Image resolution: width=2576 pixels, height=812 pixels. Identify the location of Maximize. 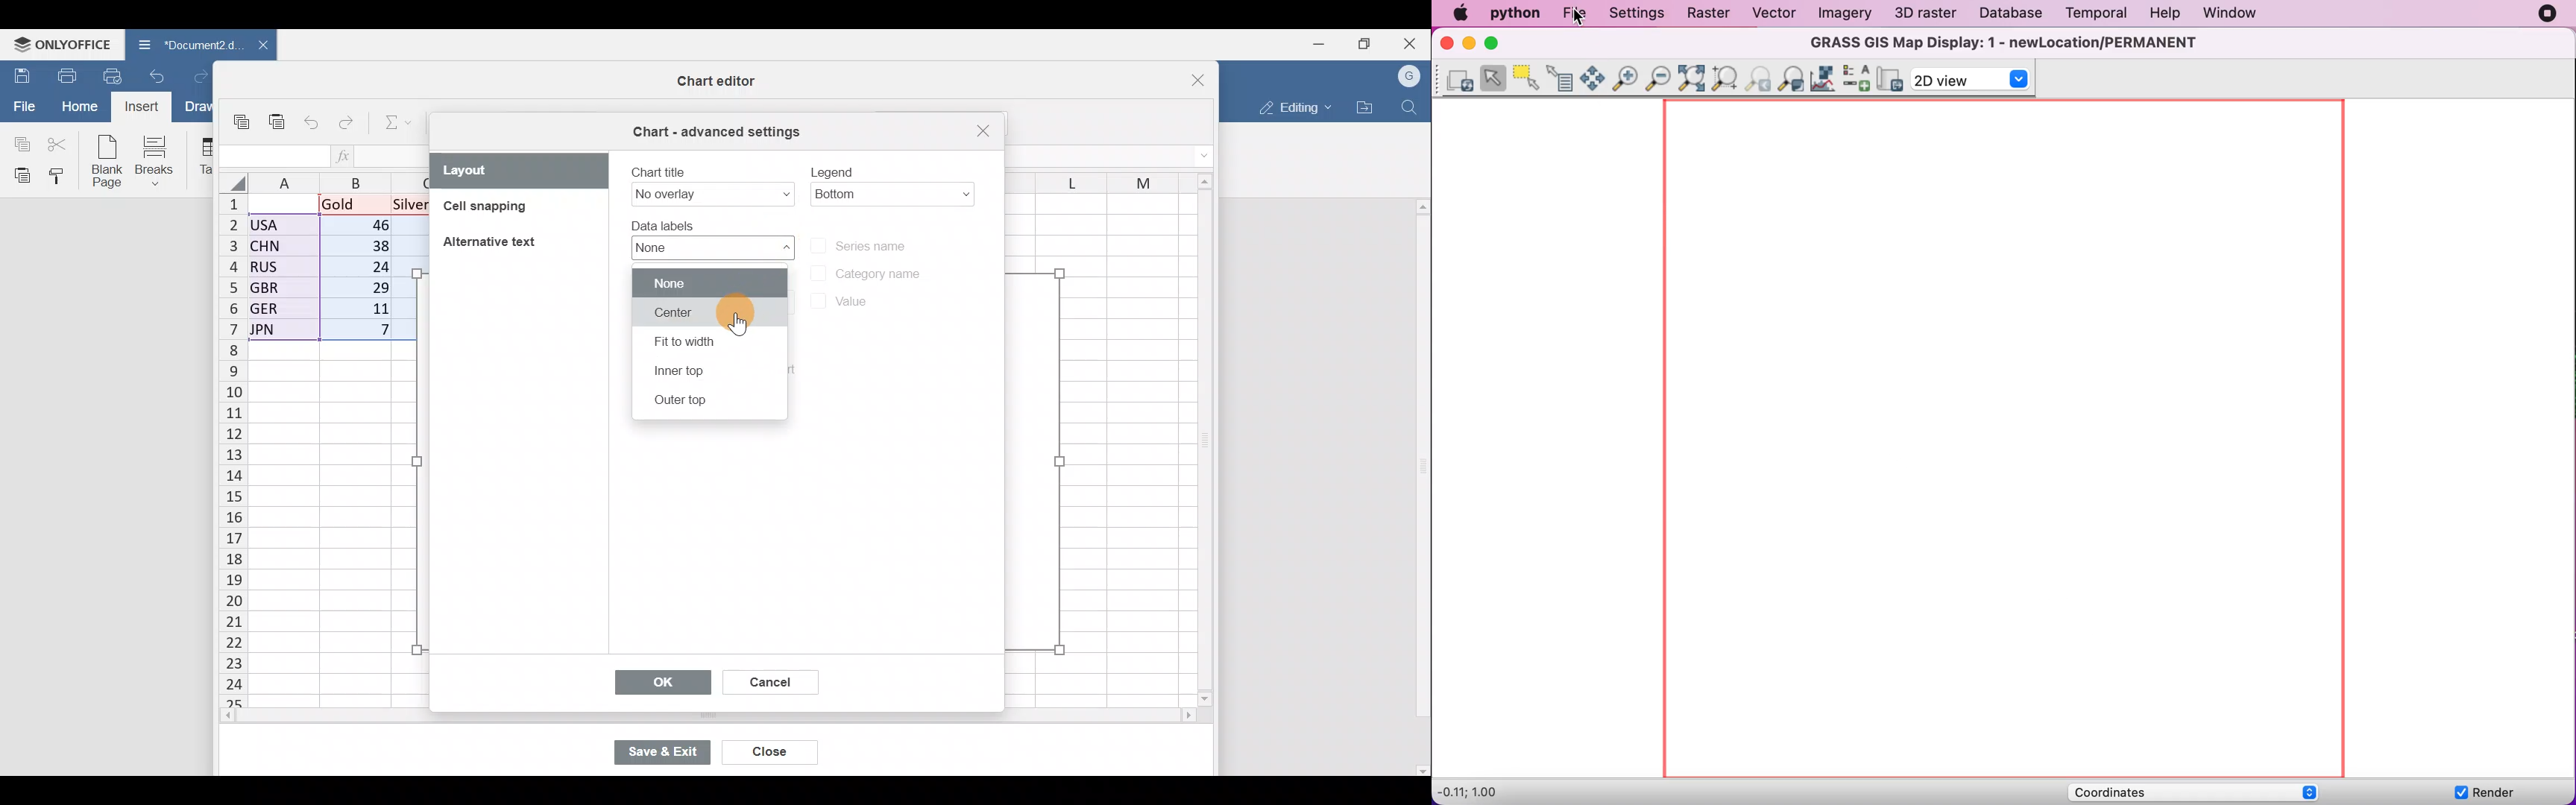
(1370, 42).